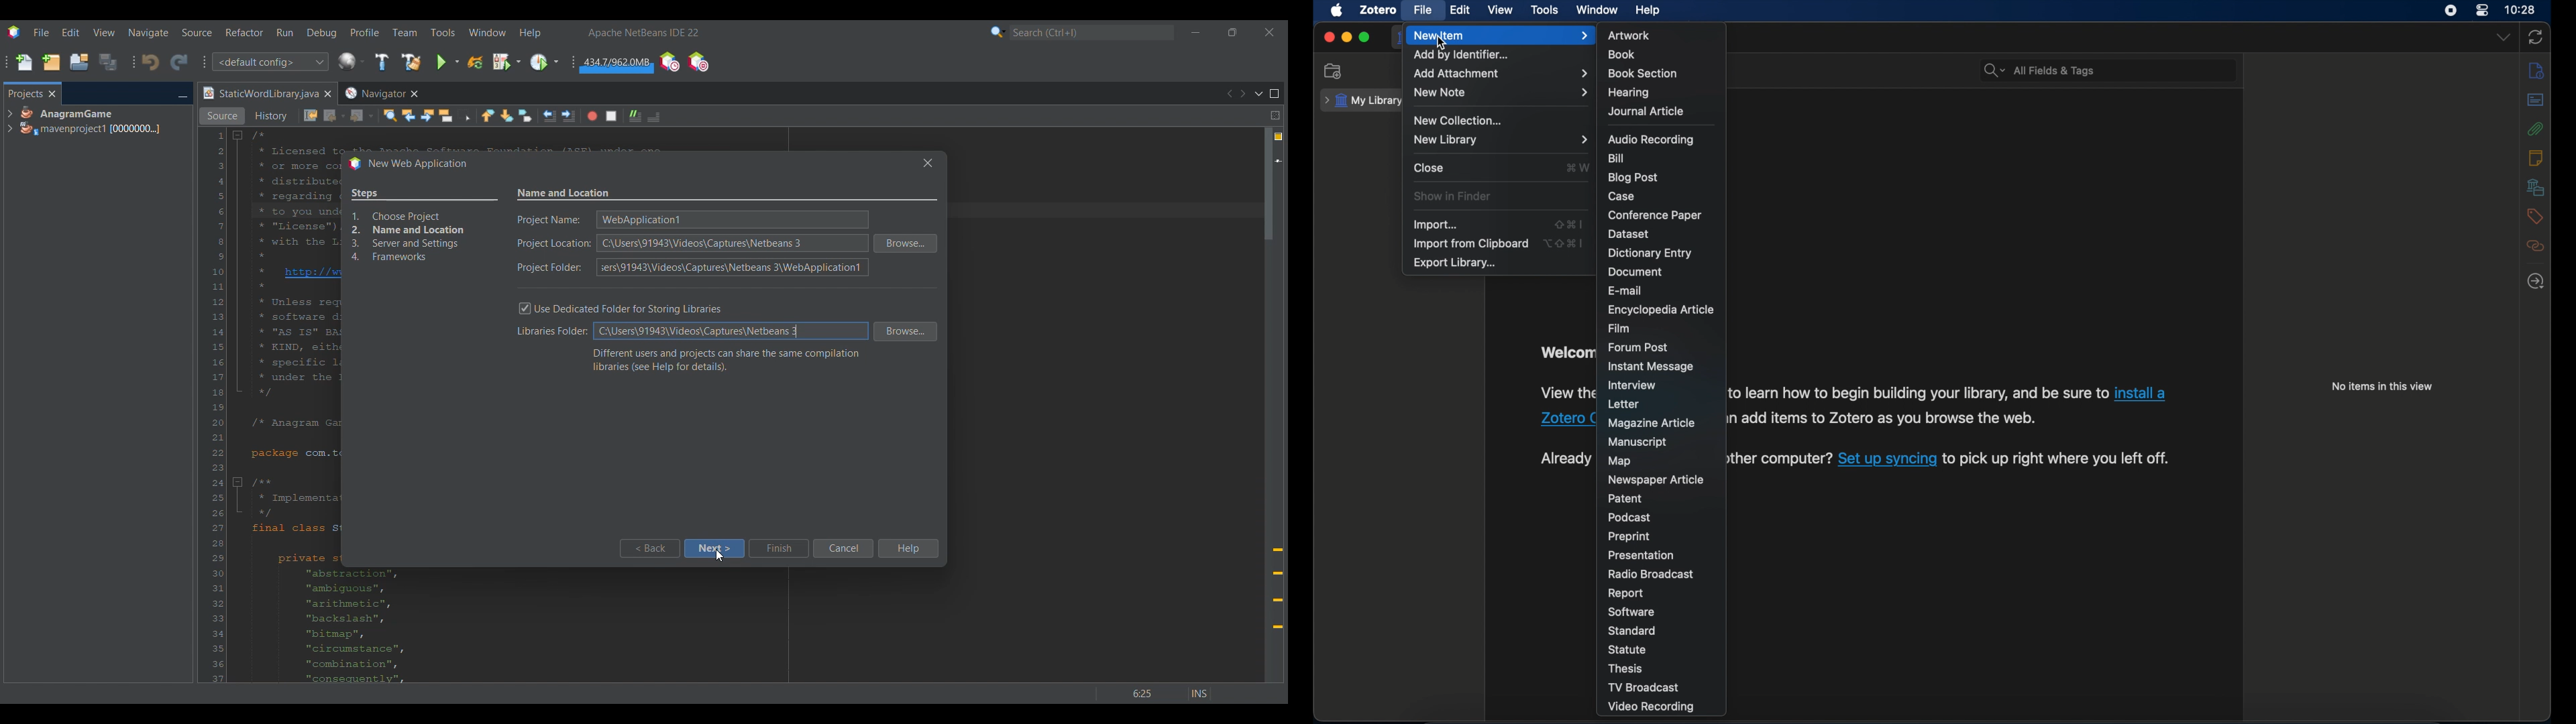 Image resolution: width=2576 pixels, height=728 pixels. What do you see at coordinates (1629, 235) in the screenshot?
I see `dataset` at bounding box center [1629, 235].